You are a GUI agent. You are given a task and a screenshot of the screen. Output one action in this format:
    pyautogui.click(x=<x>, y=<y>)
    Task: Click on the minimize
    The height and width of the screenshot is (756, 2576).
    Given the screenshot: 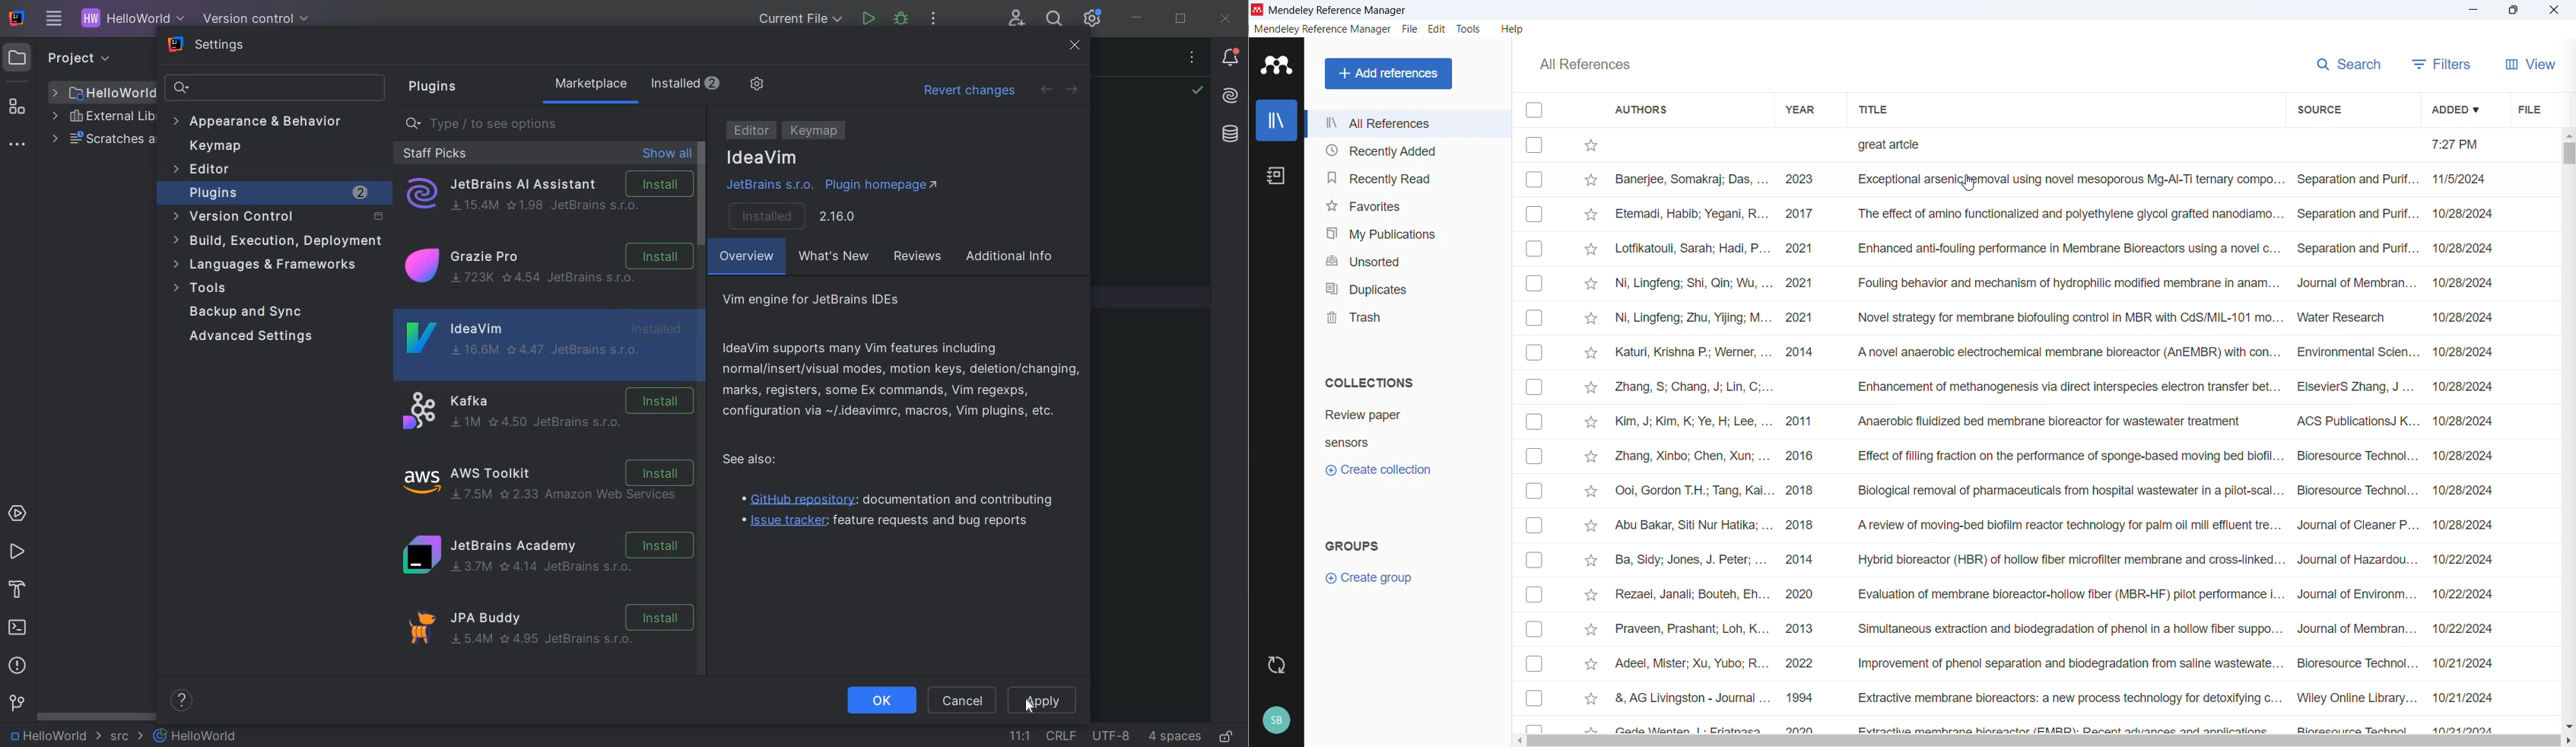 What is the action you would take?
    pyautogui.click(x=1138, y=18)
    